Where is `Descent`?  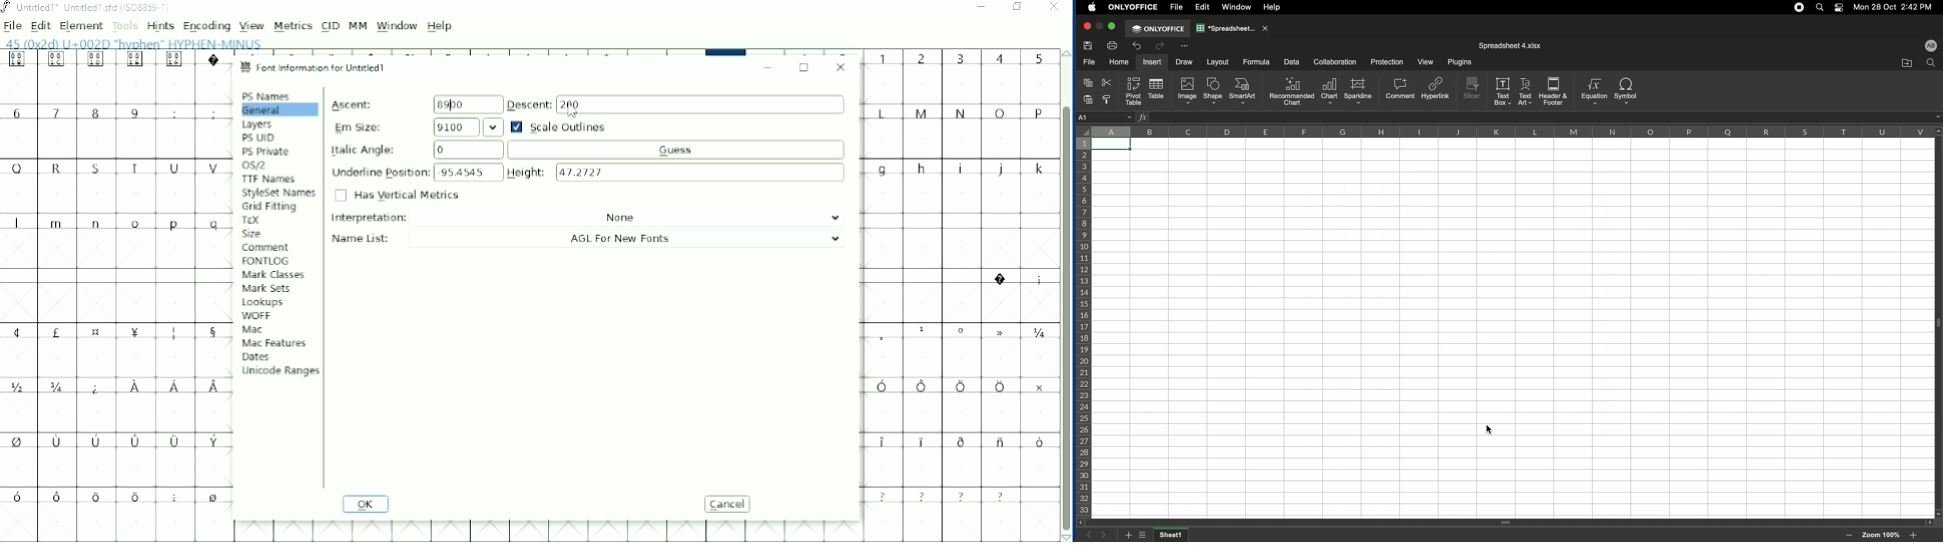
Descent is located at coordinates (675, 104).